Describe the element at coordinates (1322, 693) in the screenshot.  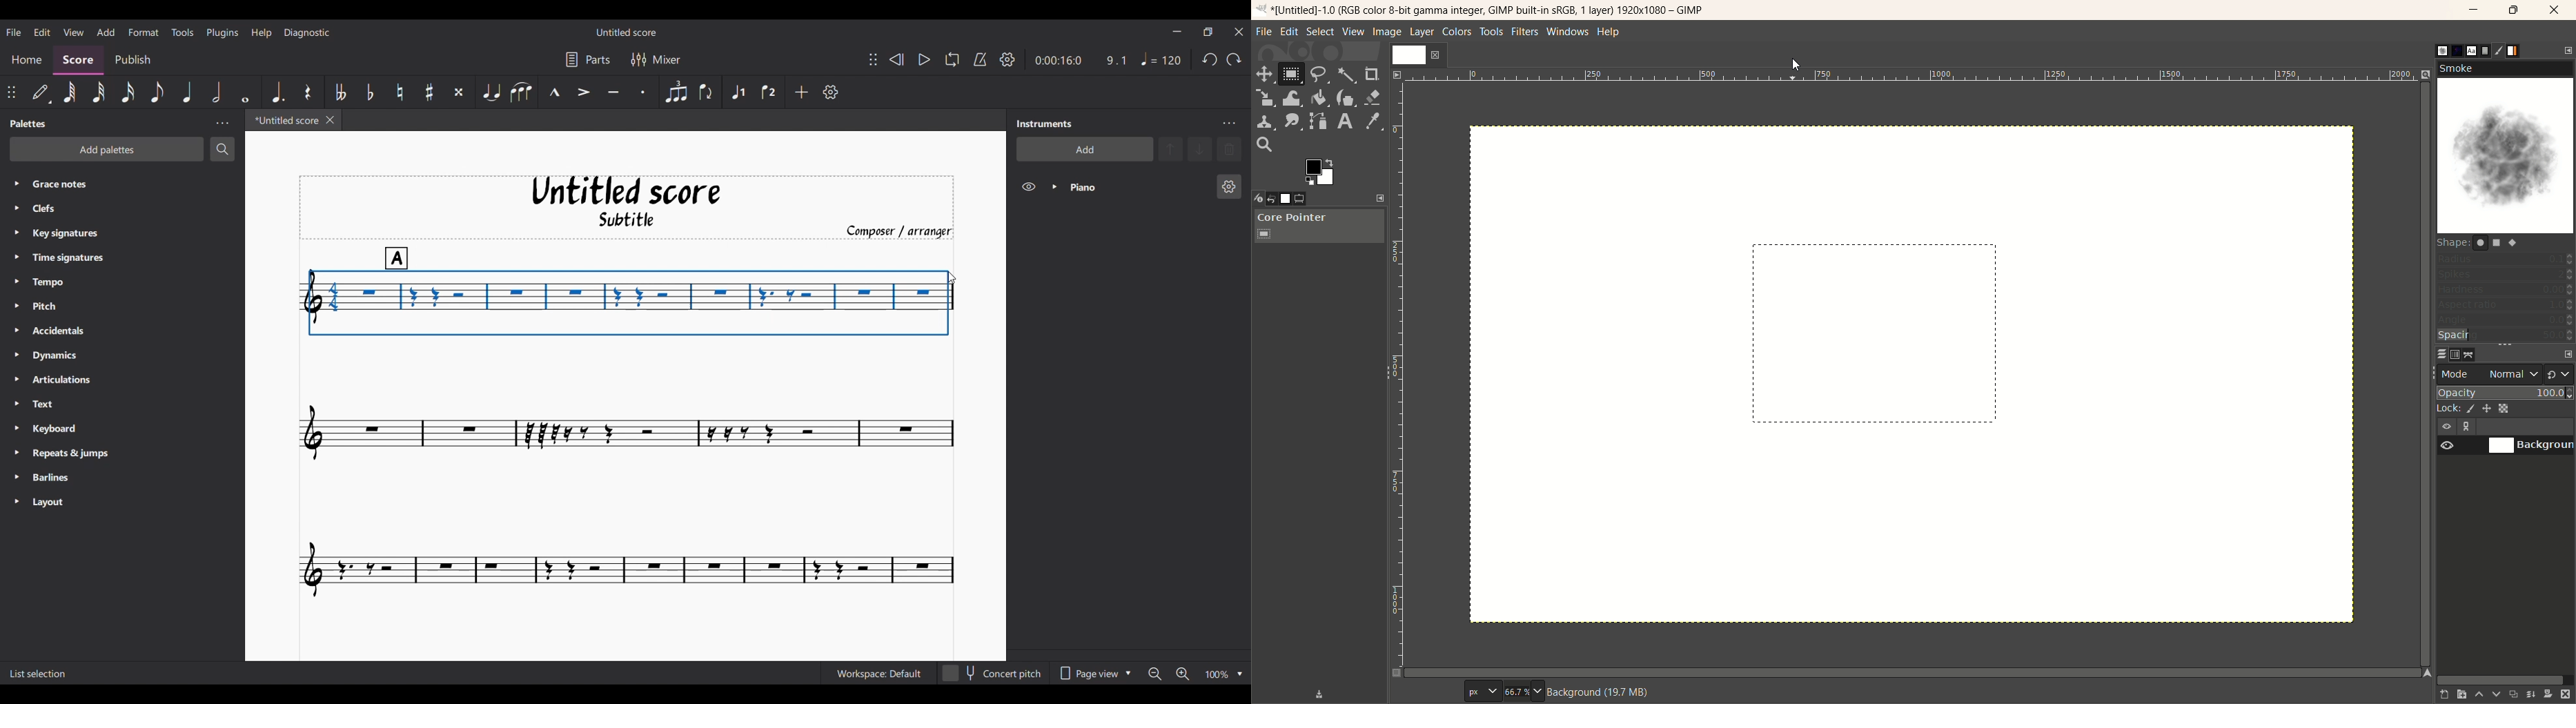
I see `save device status` at that location.